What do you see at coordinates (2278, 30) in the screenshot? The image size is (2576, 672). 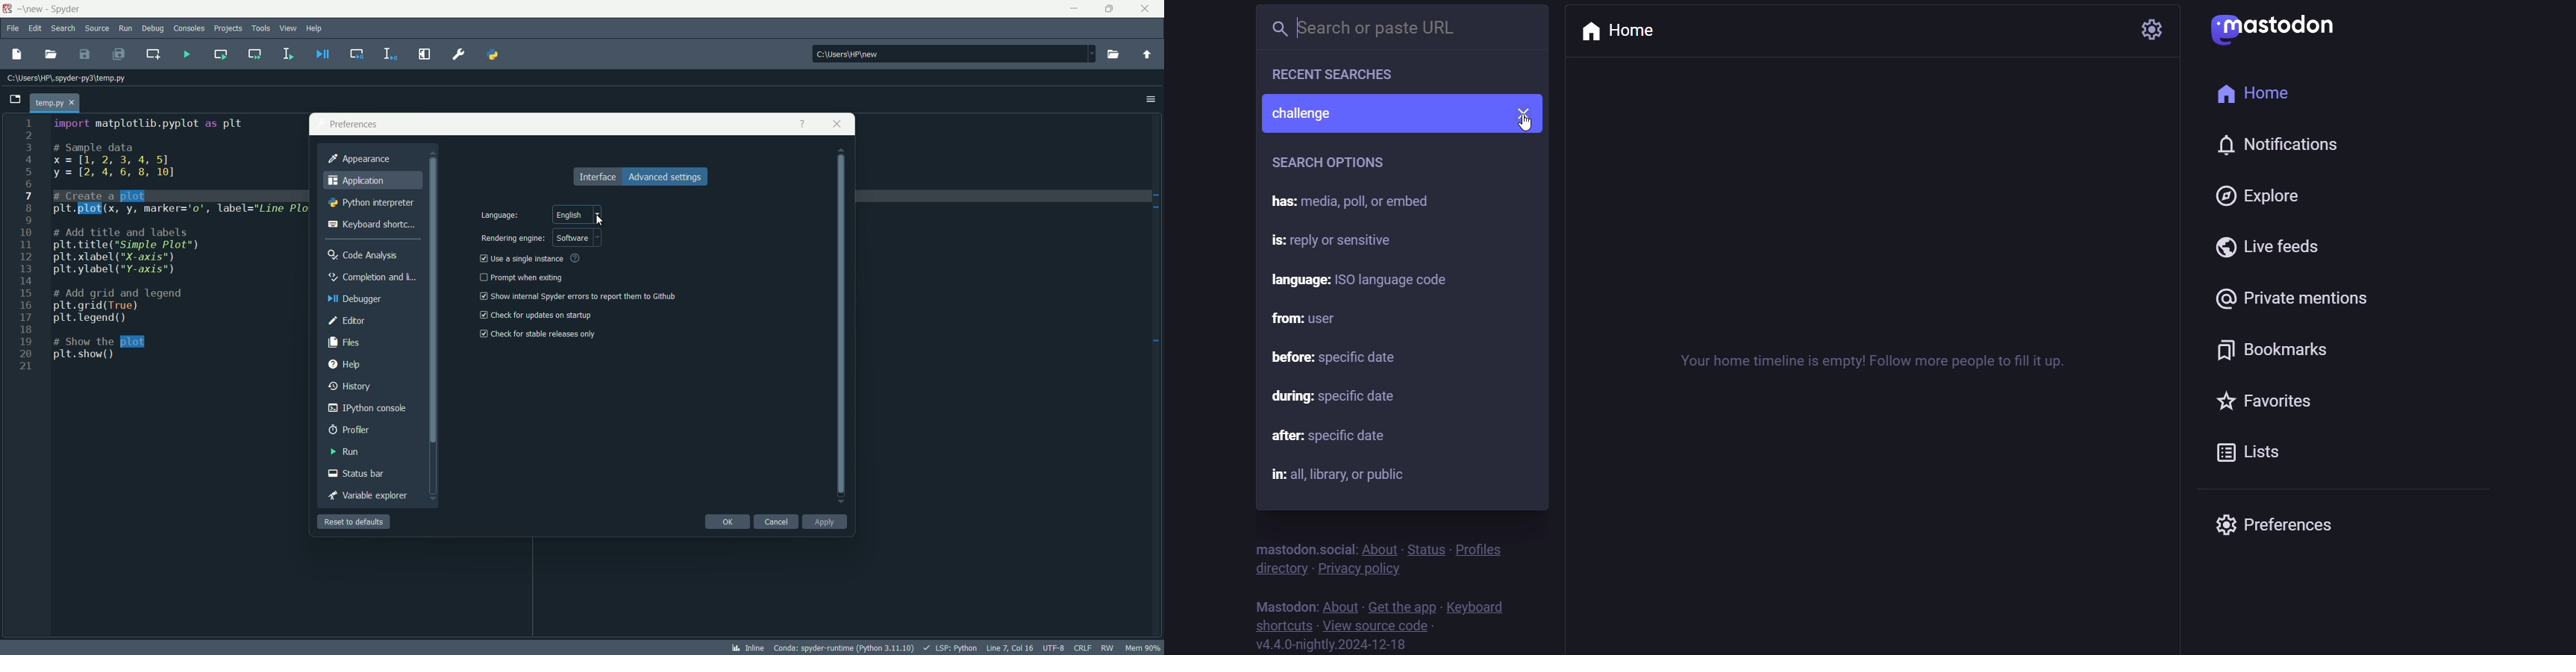 I see `logo` at bounding box center [2278, 30].